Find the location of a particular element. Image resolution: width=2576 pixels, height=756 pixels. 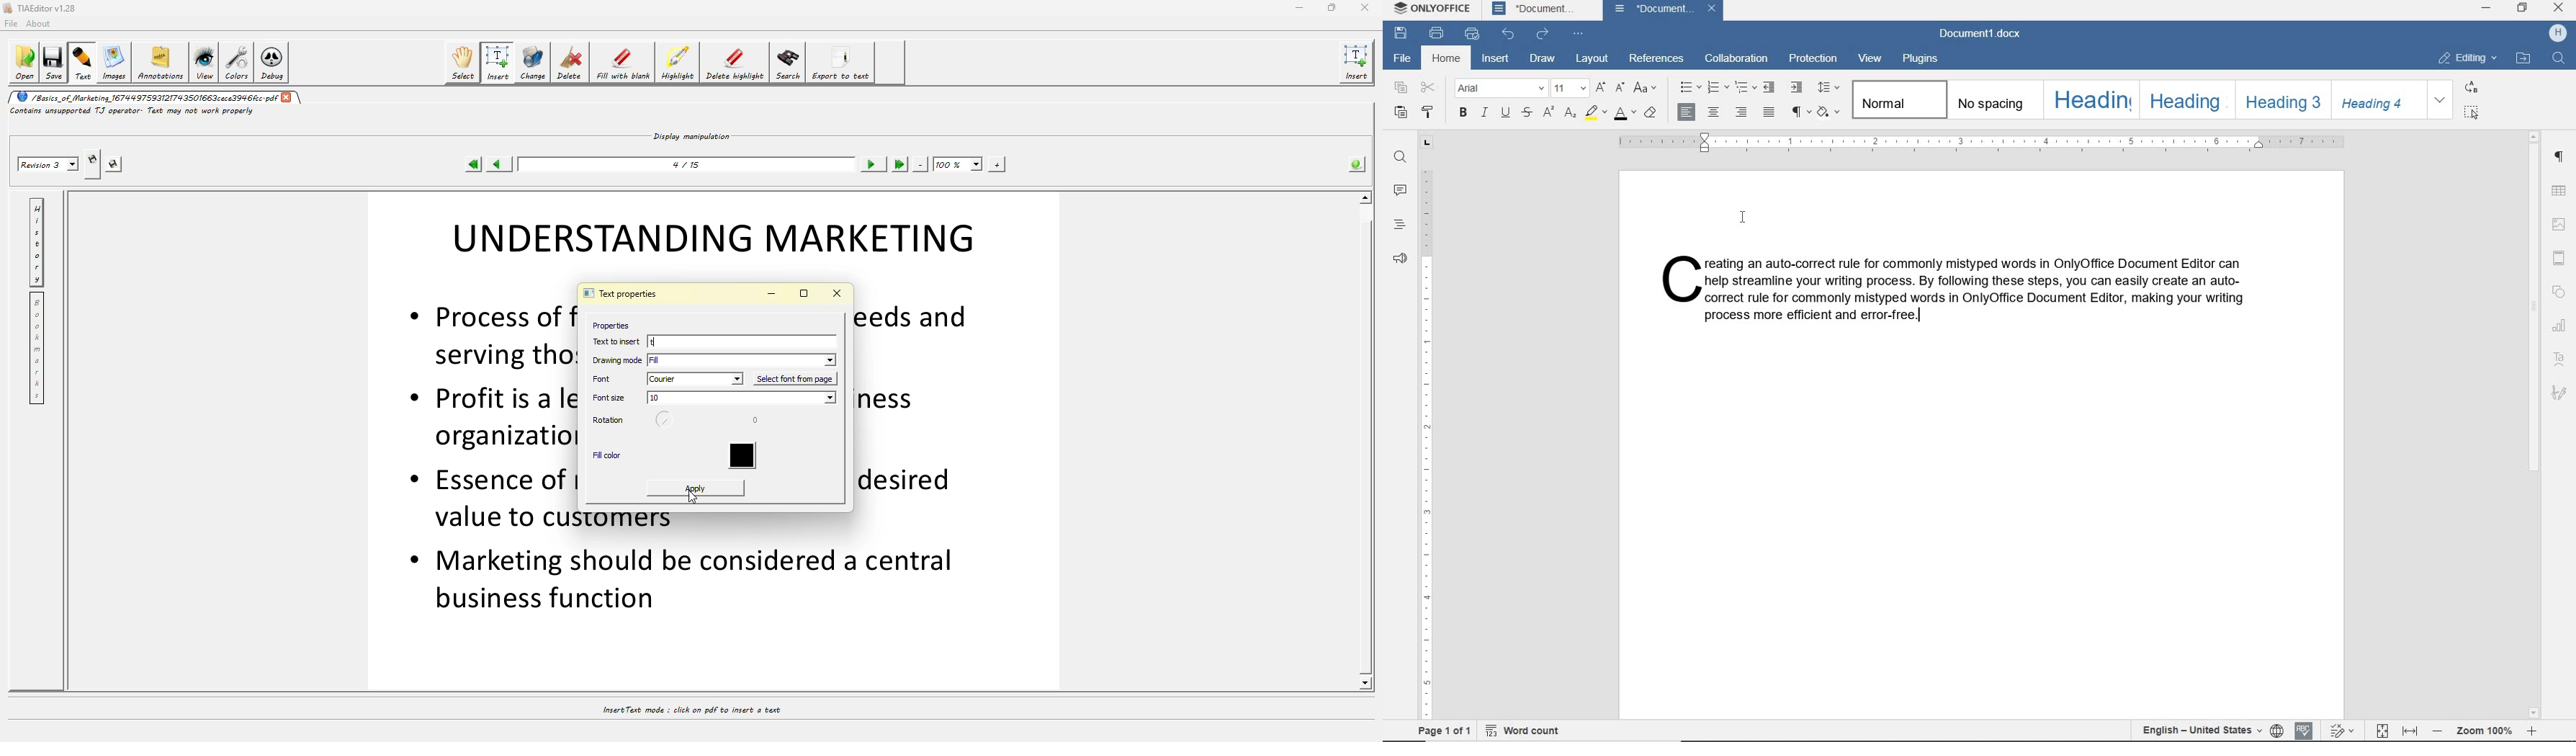

TEXT LANGUAGE is located at coordinates (2199, 730).